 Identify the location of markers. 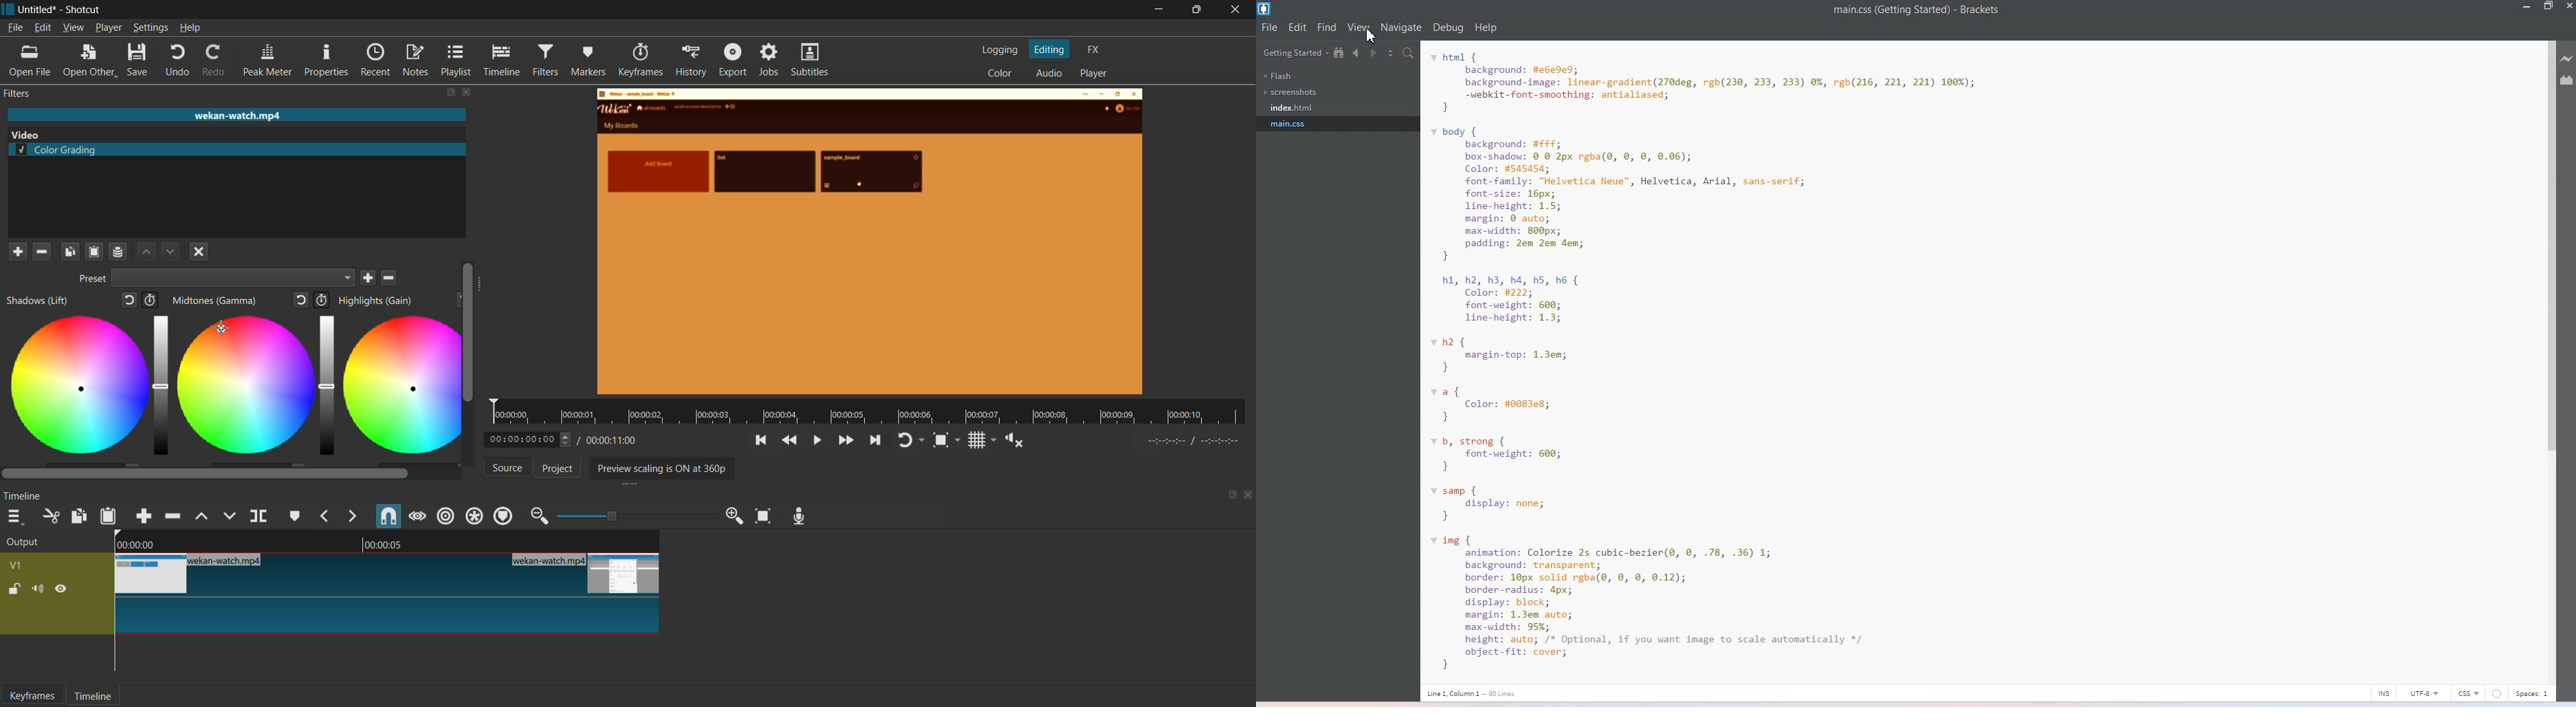
(589, 60).